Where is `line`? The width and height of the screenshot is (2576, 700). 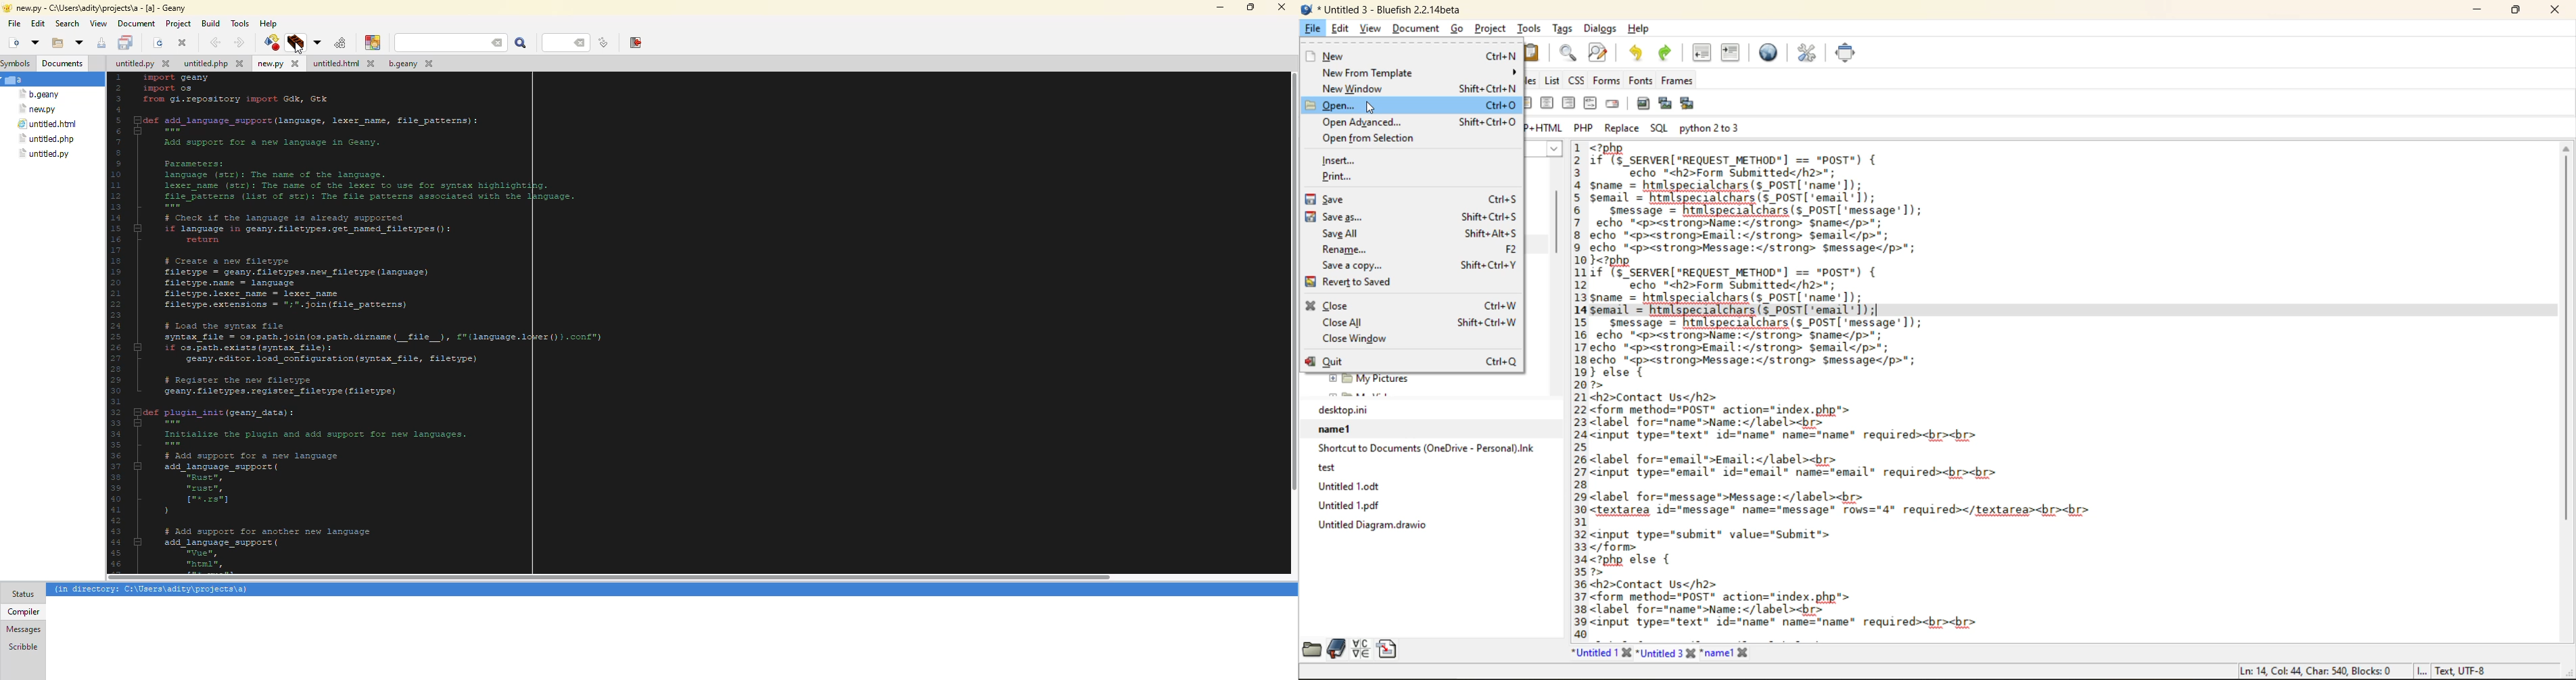
line is located at coordinates (564, 43).